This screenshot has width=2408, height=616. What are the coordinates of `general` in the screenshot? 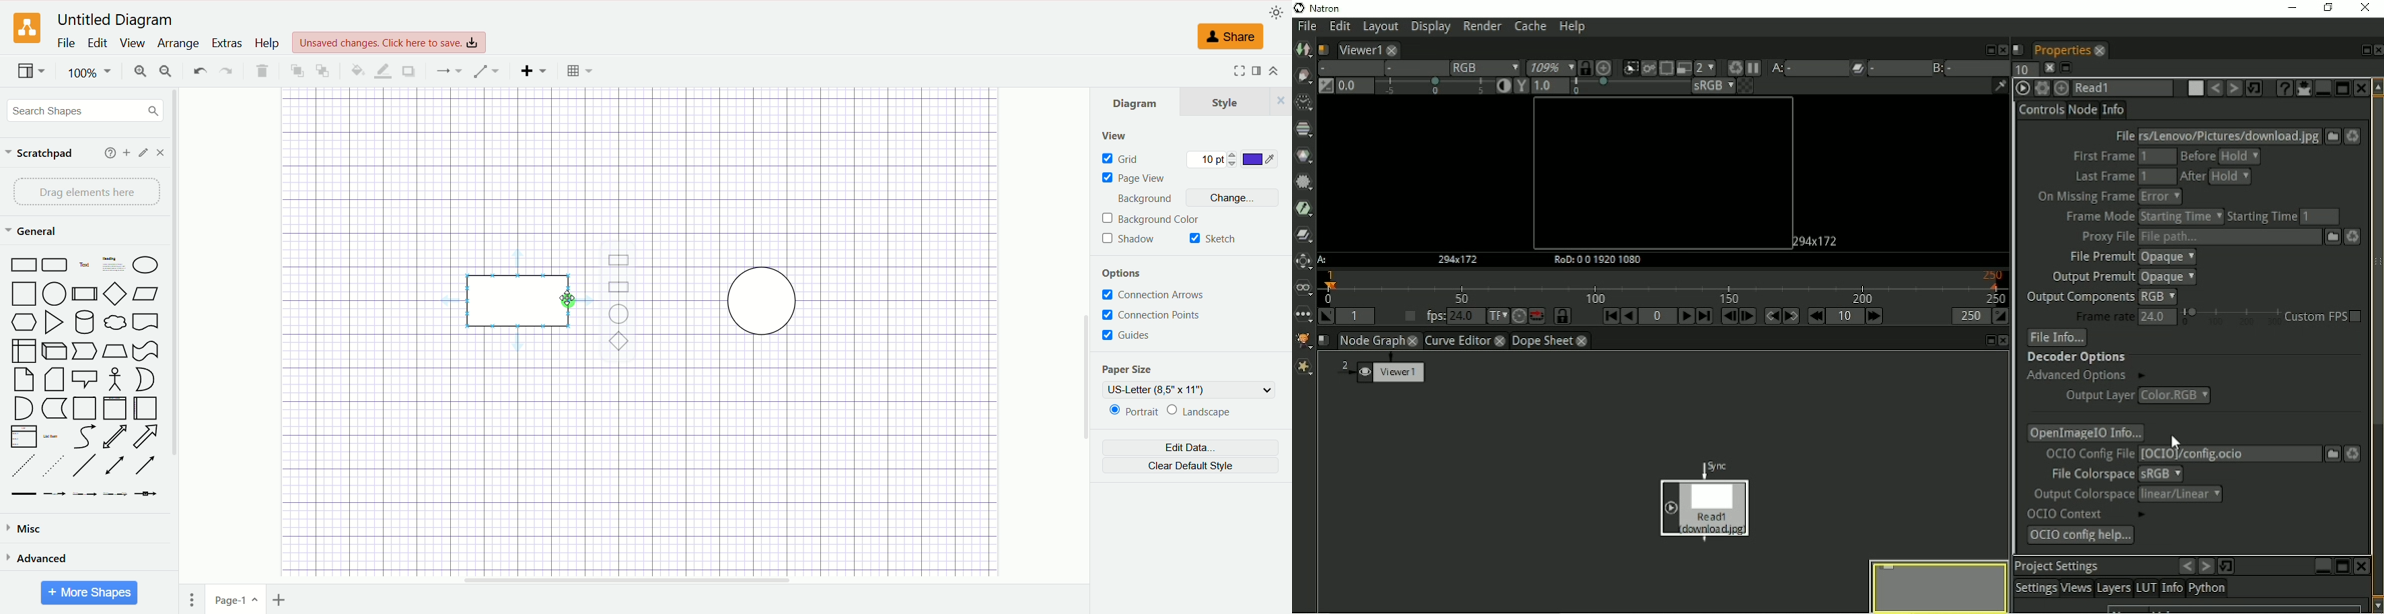 It's located at (32, 231).